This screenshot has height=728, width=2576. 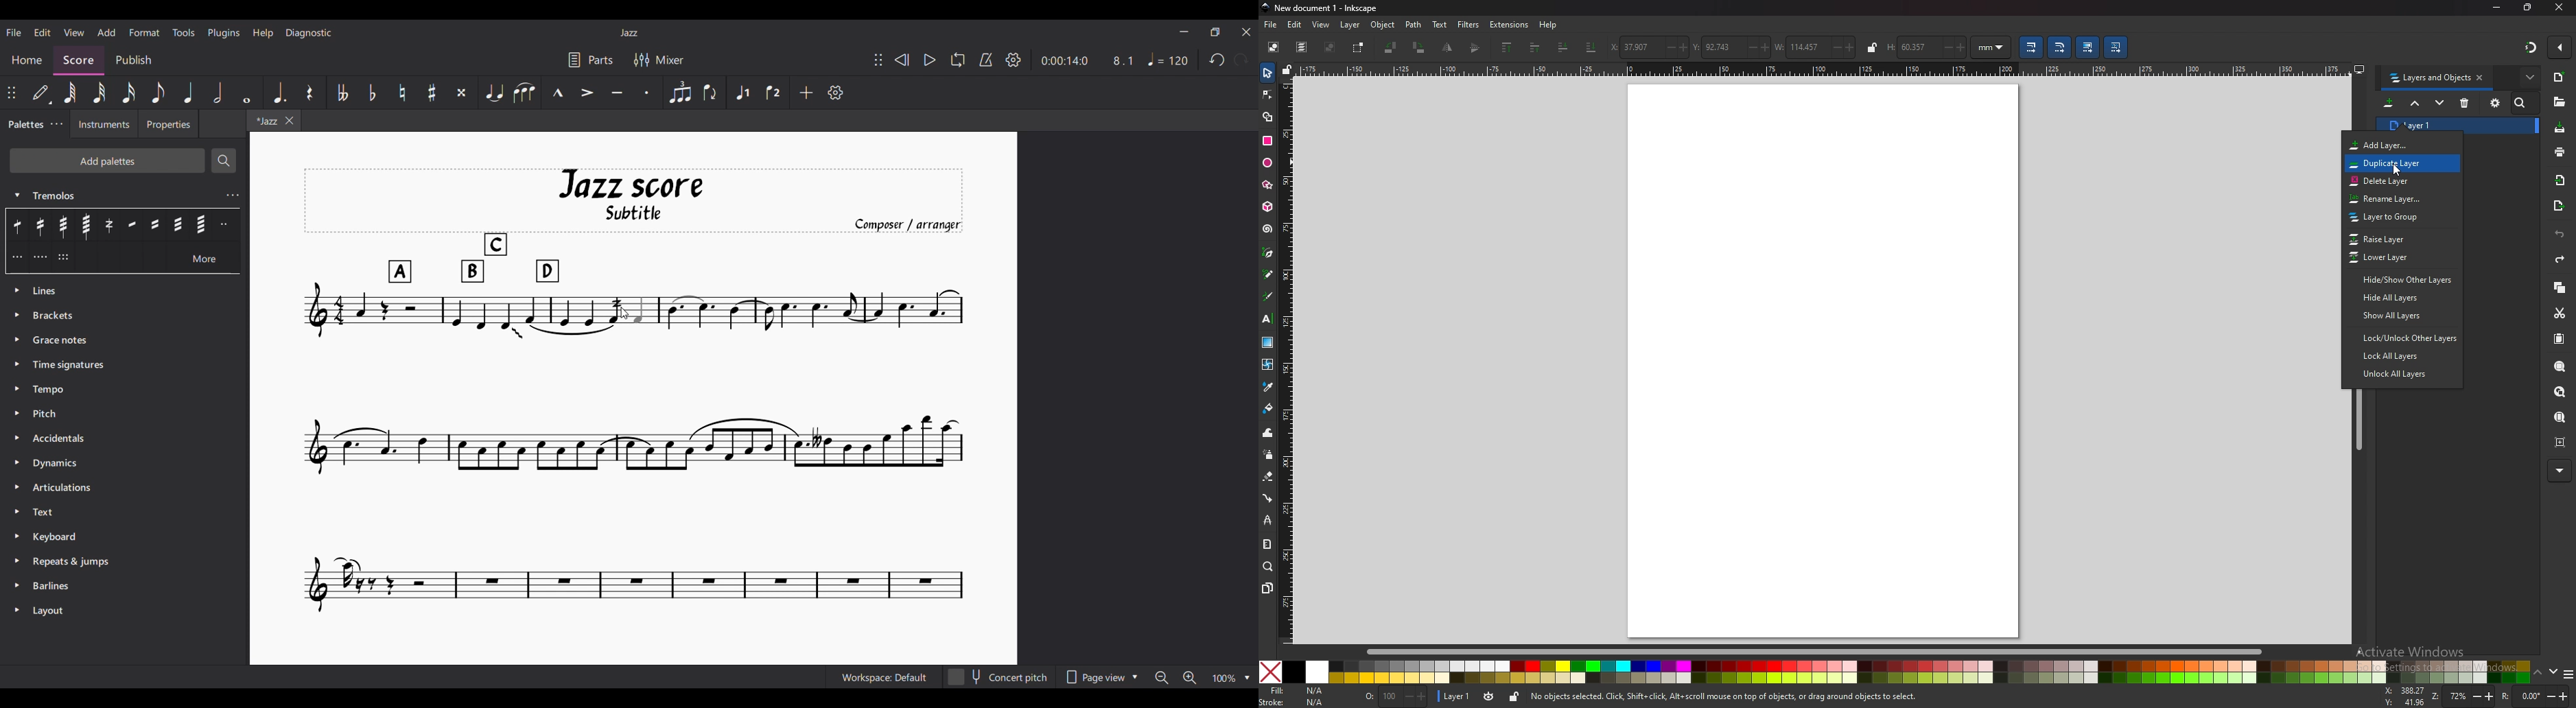 I want to click on 64th note, so click(x=70, y=92).